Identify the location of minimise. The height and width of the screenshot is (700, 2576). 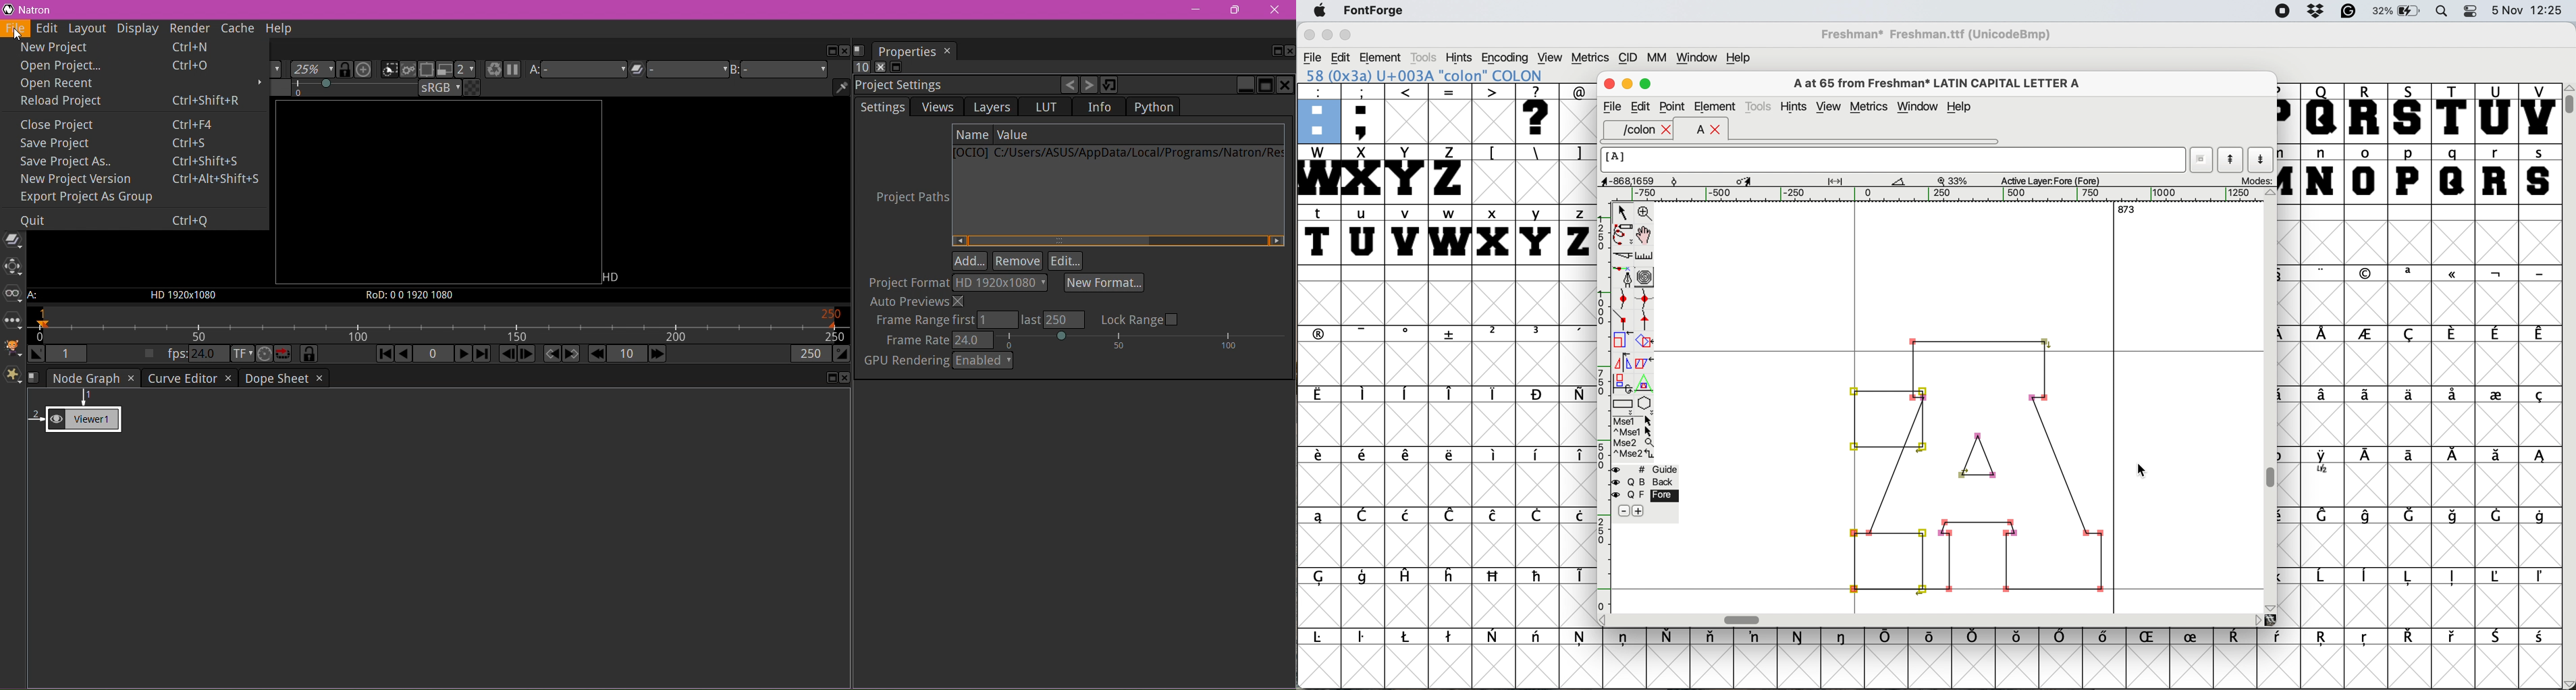
(1628, 84).